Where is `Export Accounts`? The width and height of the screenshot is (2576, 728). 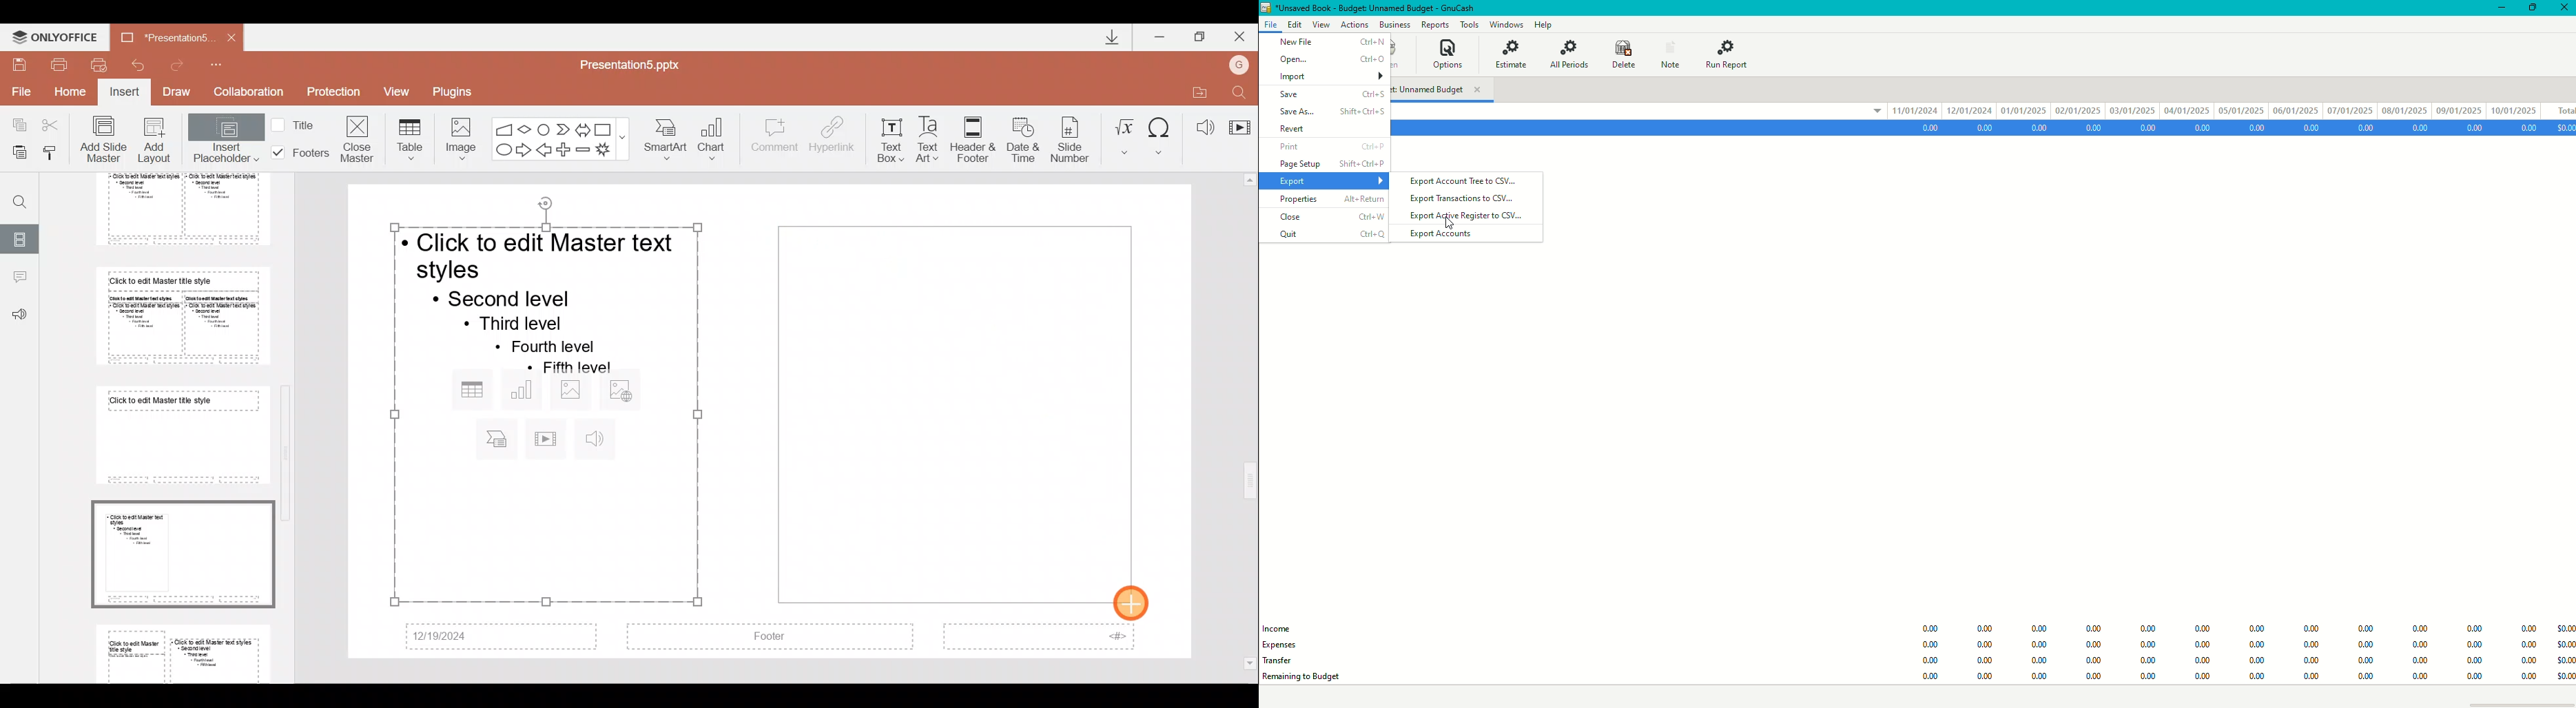
Export Accounts is located at coordinates (1445, 233).